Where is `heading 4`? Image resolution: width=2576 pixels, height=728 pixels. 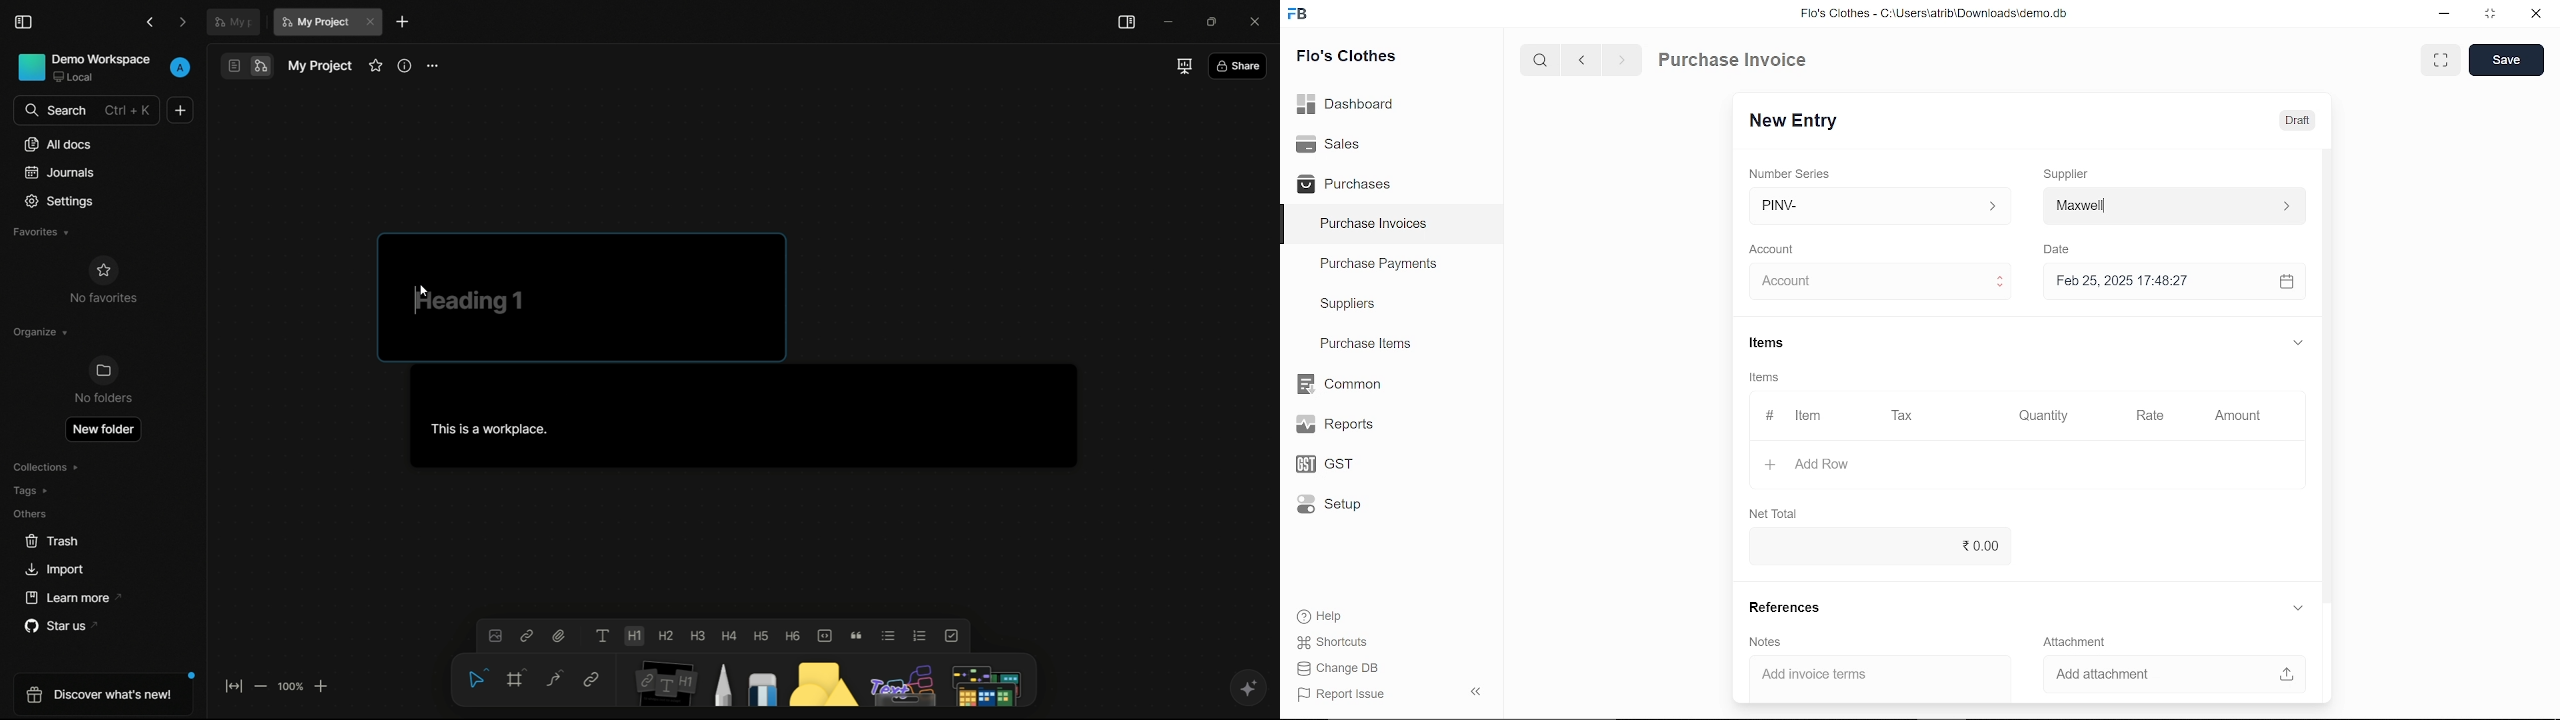
heading 4 is located at coordinates (729, 633).